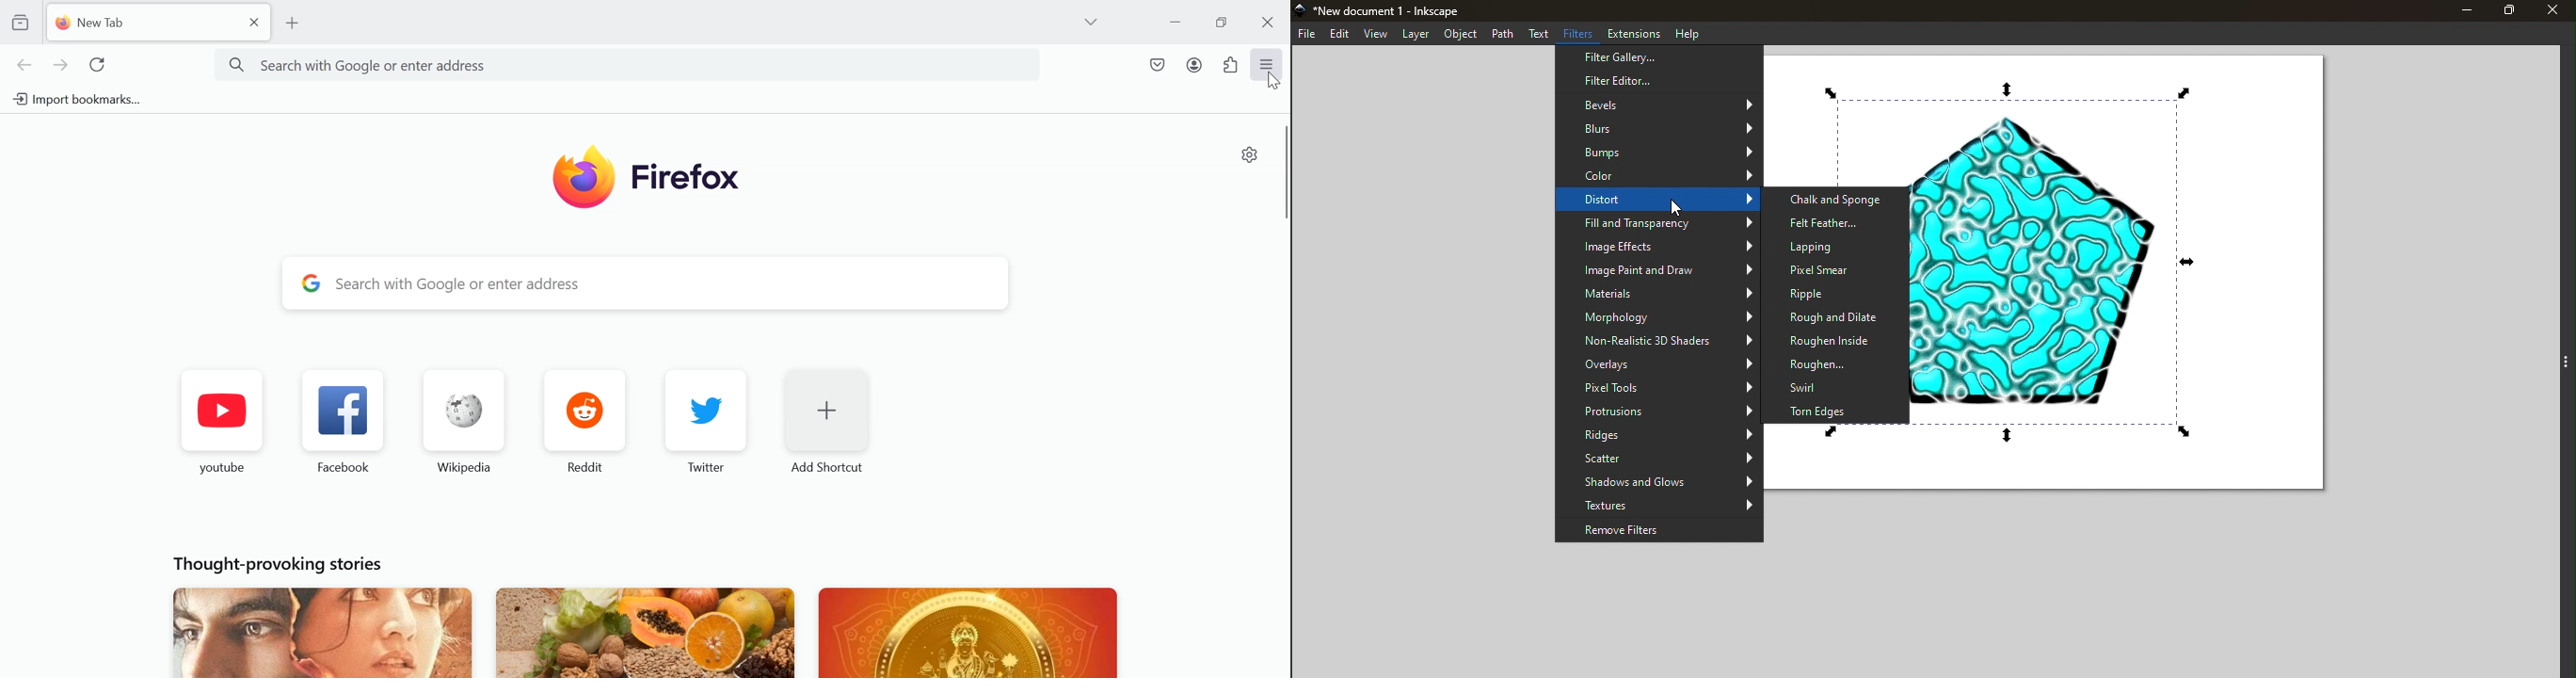  I want to click on List all tabs, so click(1096, 22).